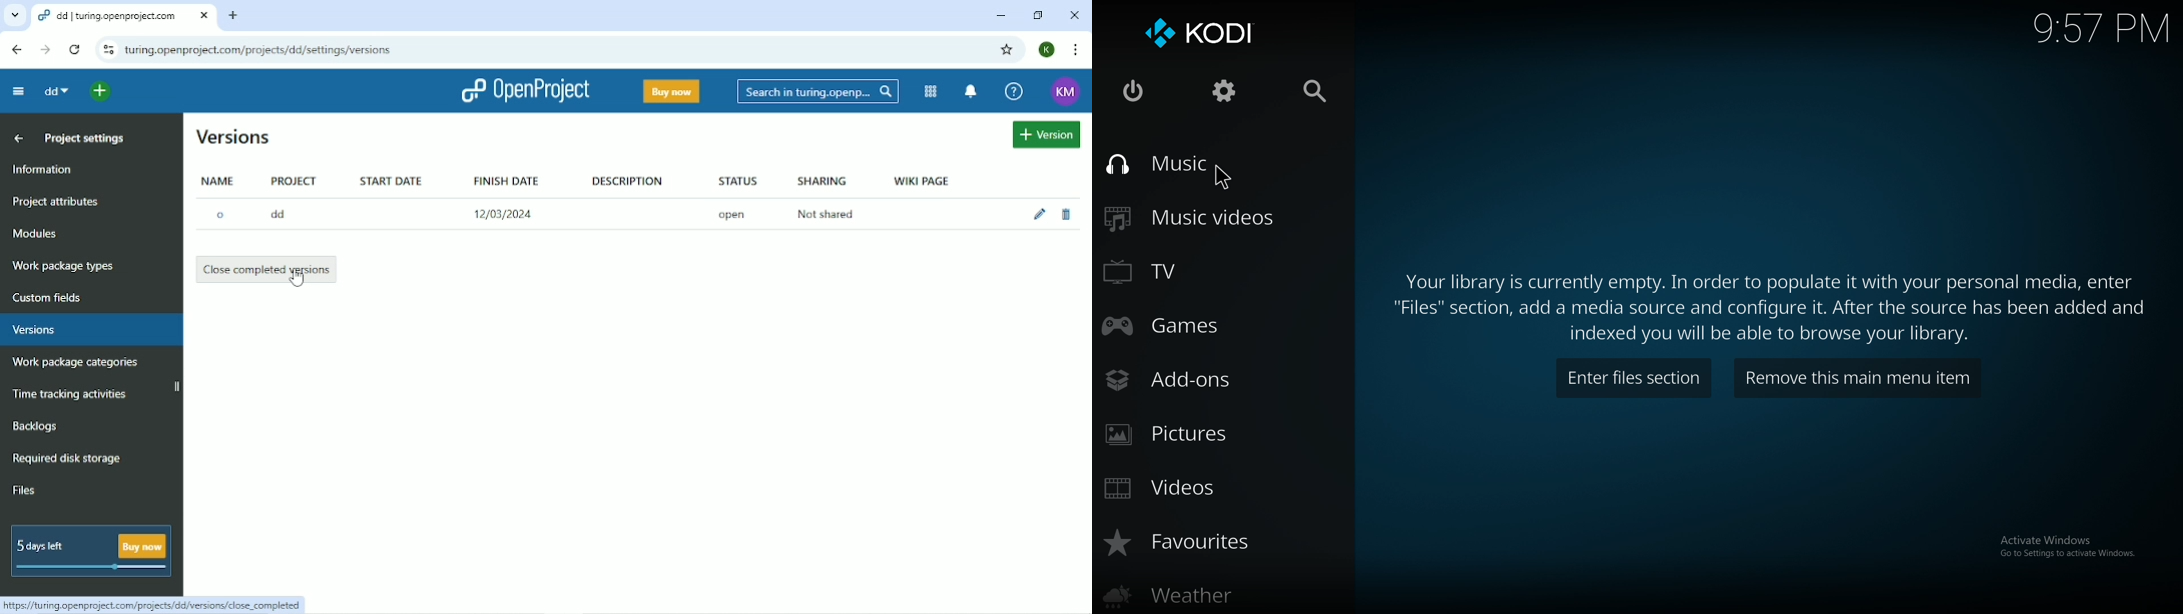 This screenshot has height=616, width=2184. I want to click on Project settings, so click(88, 140).